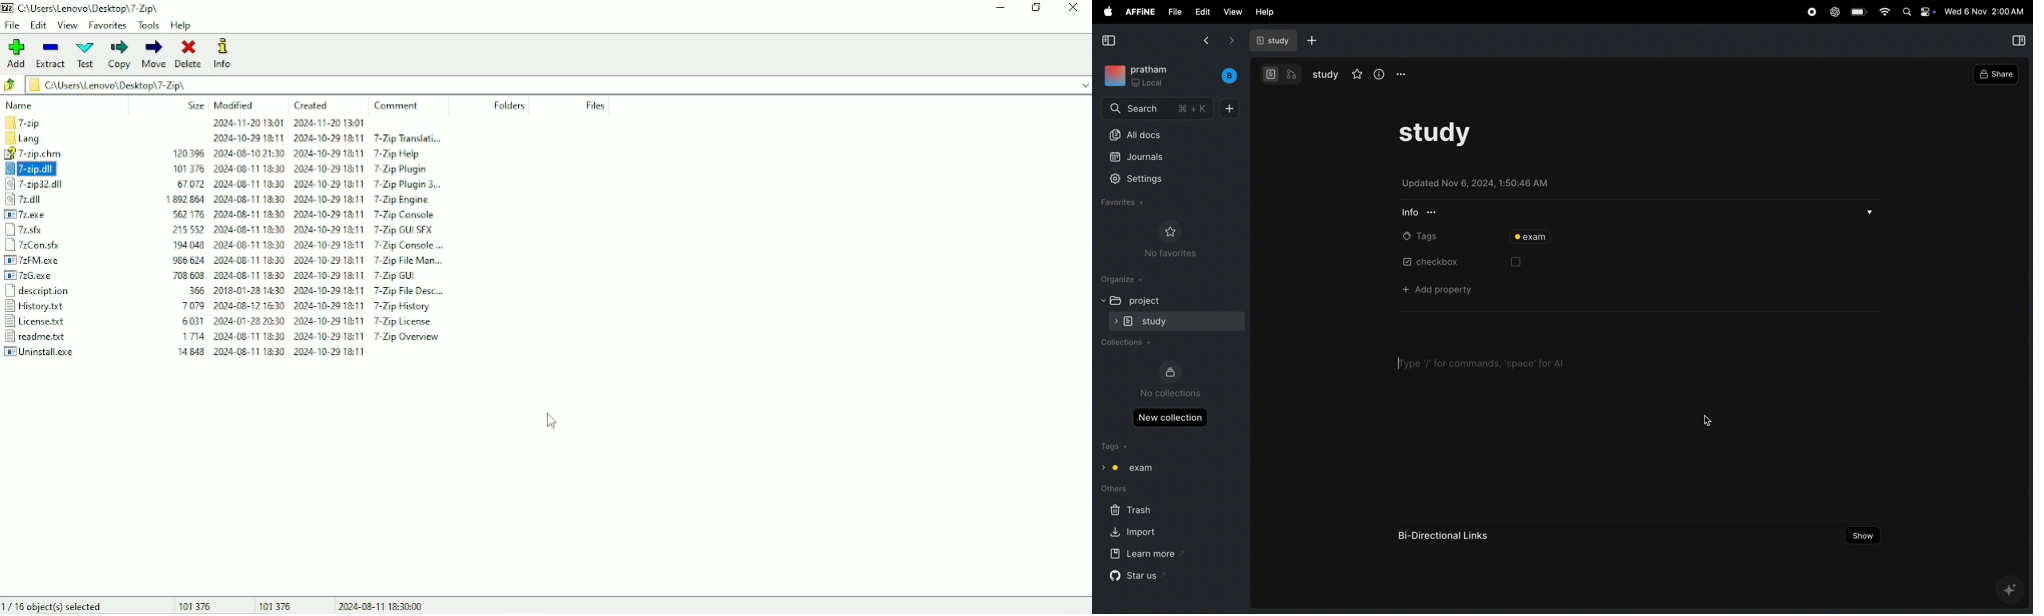  I want to click on 7zG.exe, so click(38, 275).